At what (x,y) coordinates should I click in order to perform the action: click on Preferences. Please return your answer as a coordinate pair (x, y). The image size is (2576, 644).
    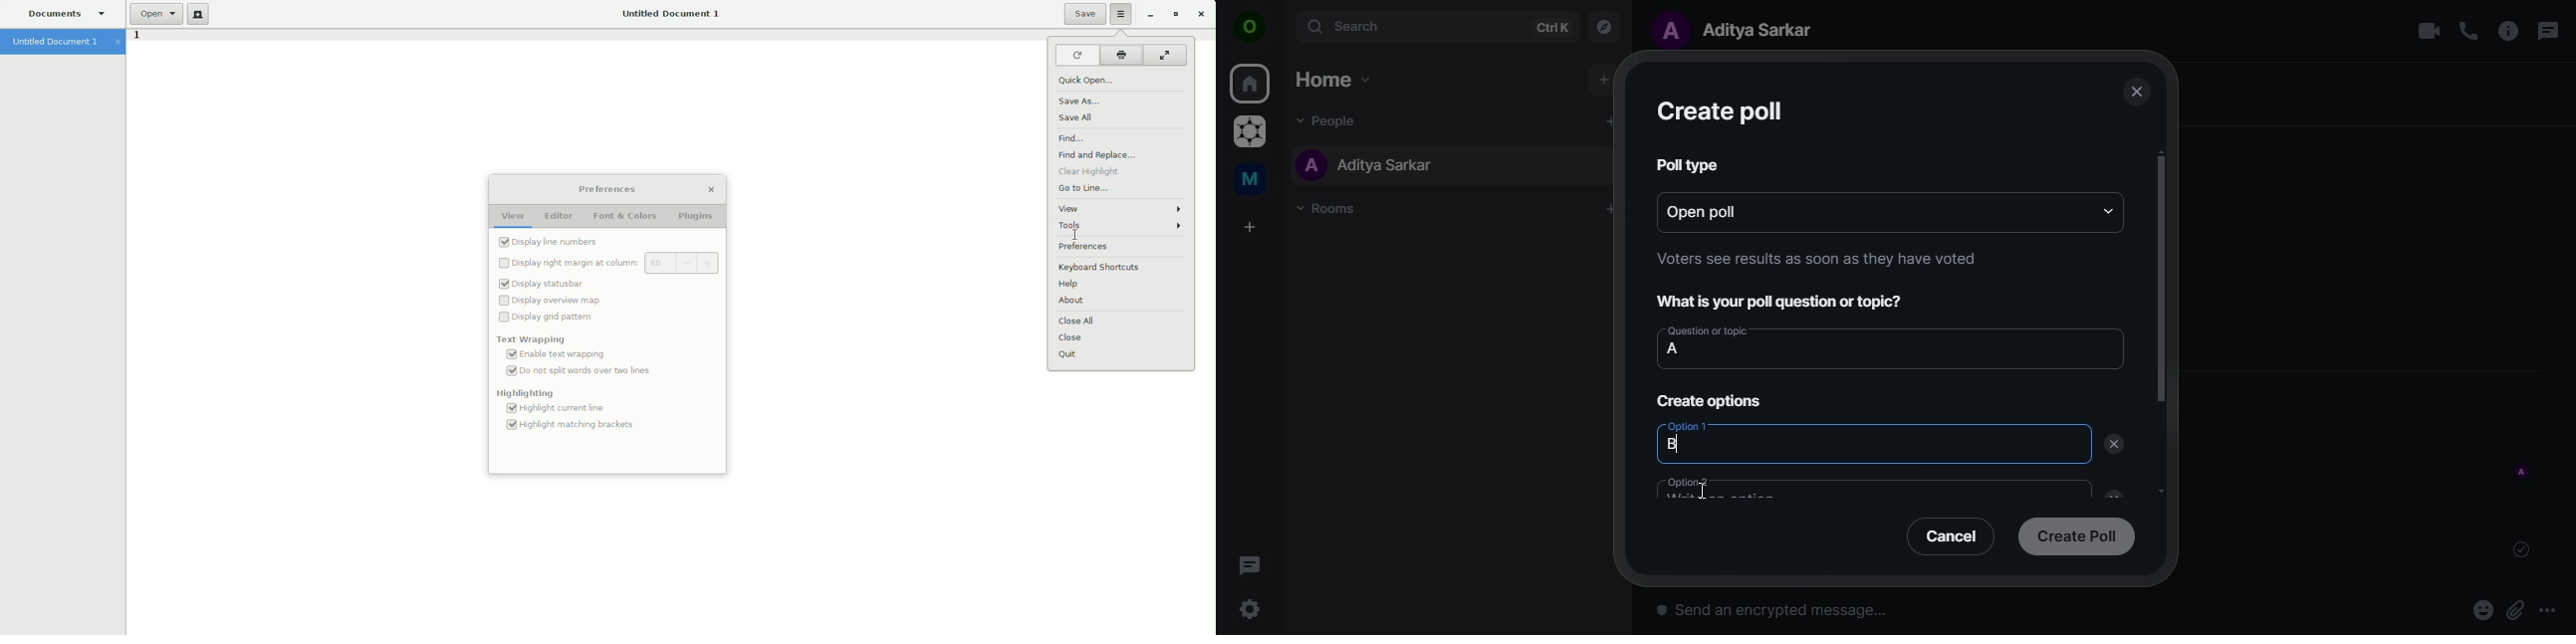
    Looking at the image, I should click on (607, 189).